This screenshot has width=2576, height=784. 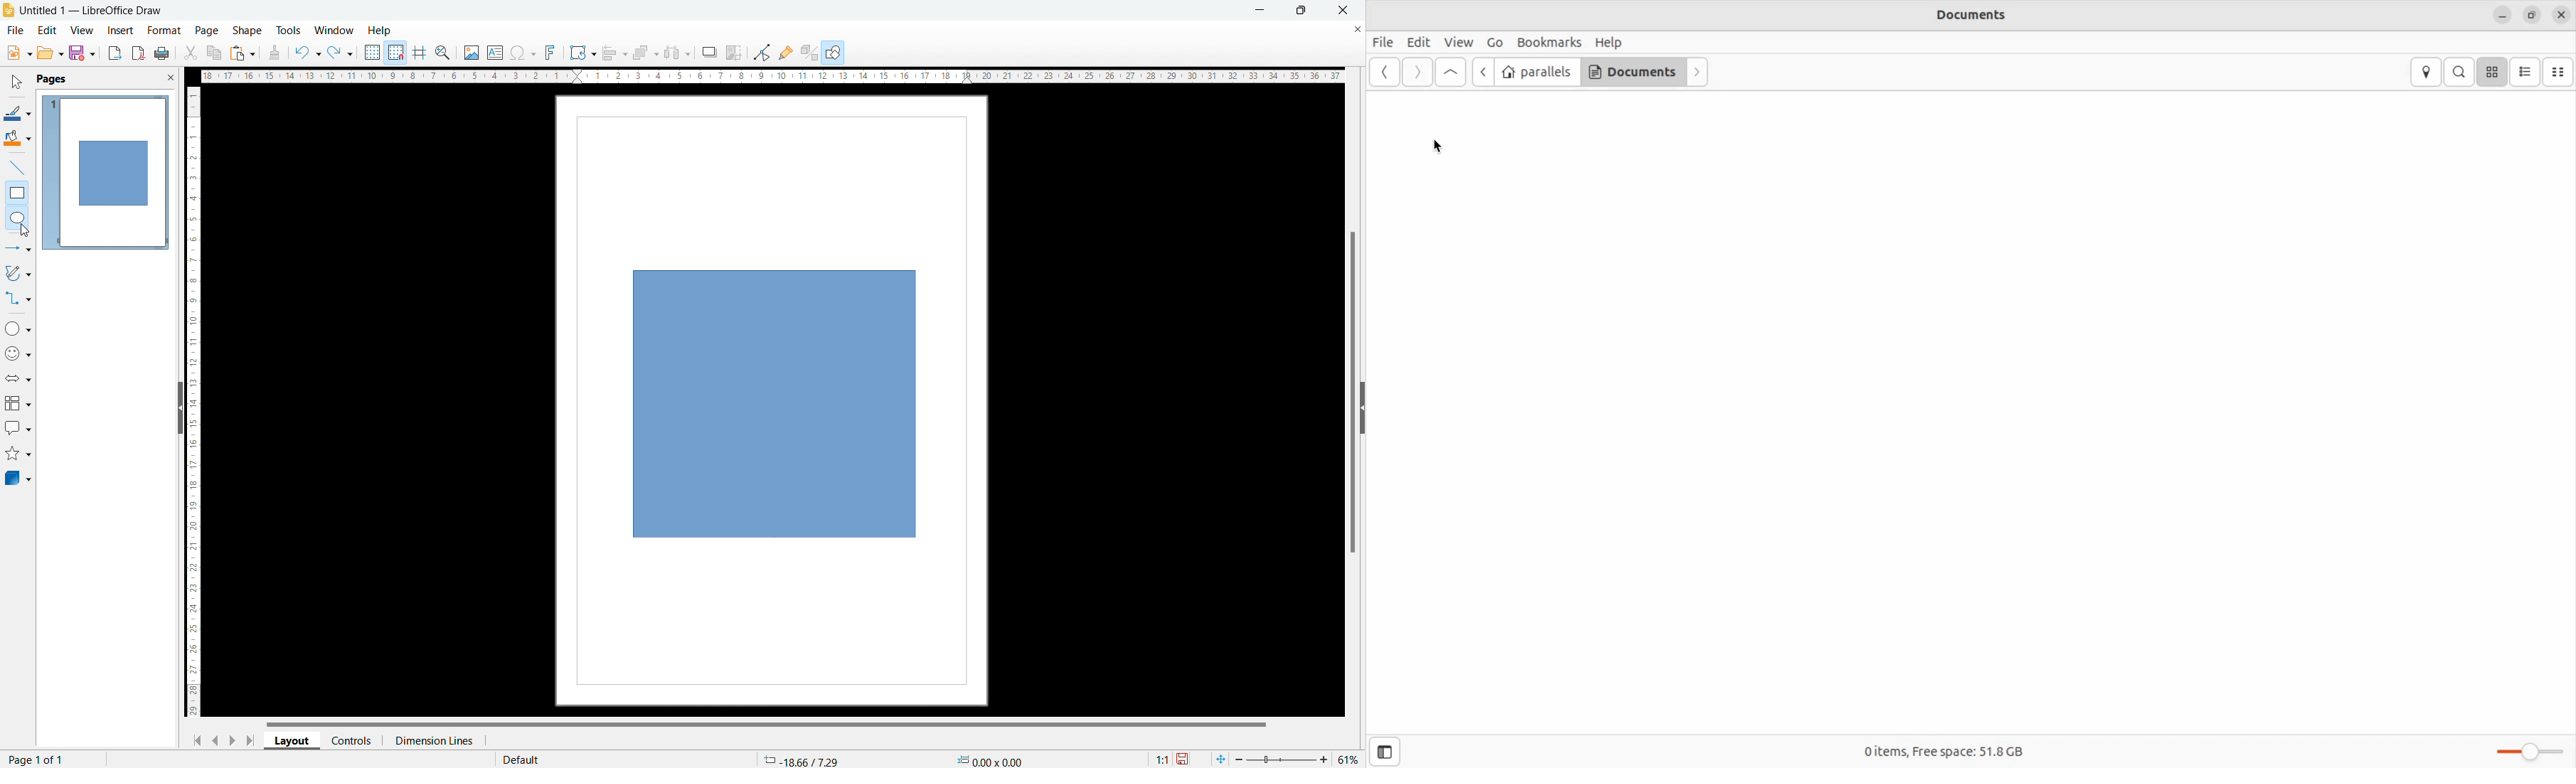 I want to click on dimension lines, so click(x=433, y=740).